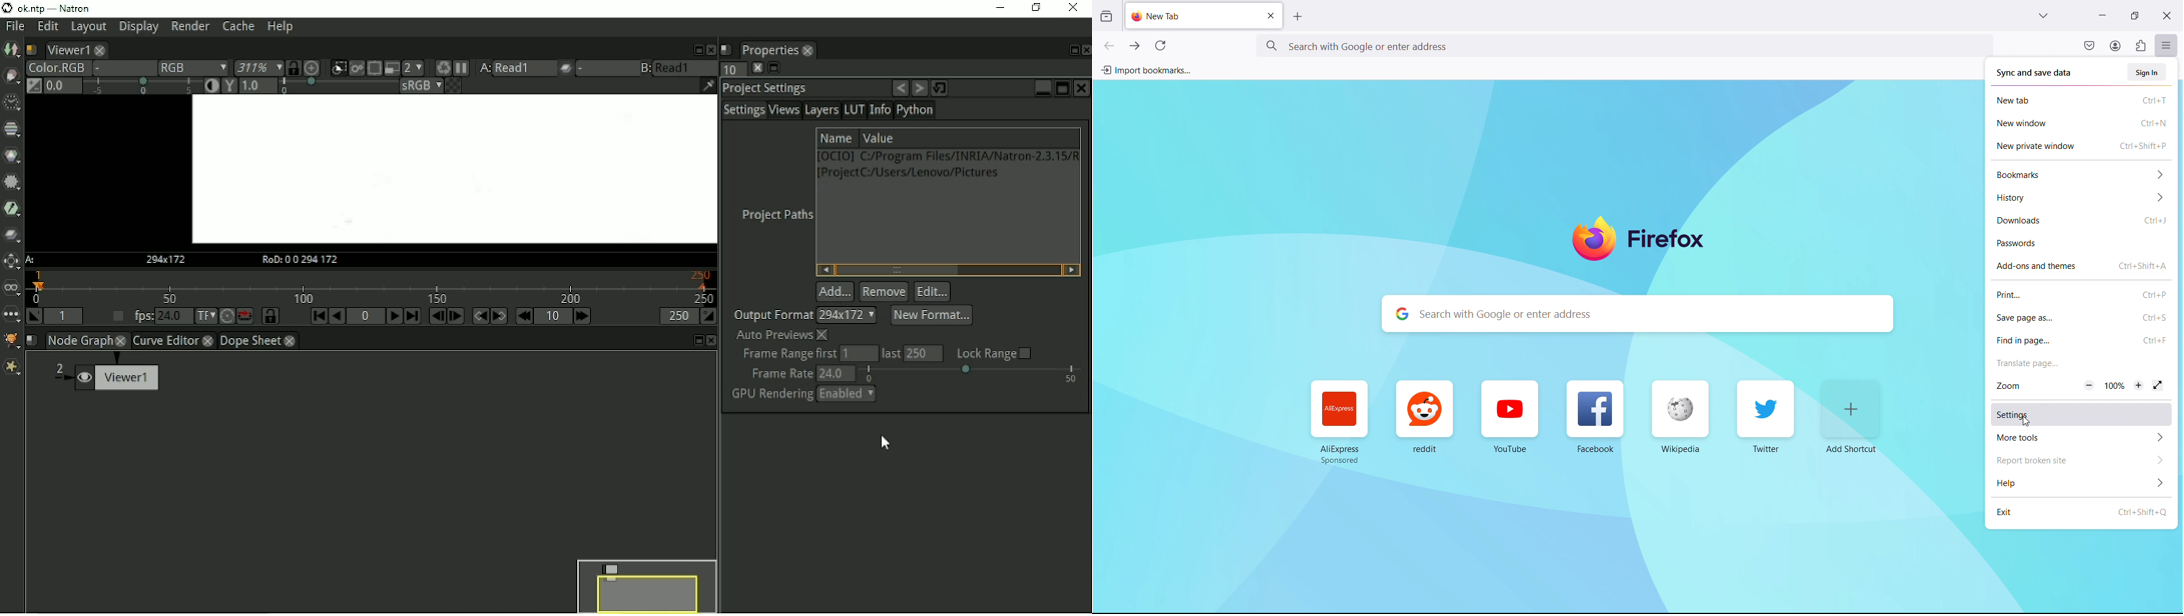  I want to click on Close, so click(710, 341).